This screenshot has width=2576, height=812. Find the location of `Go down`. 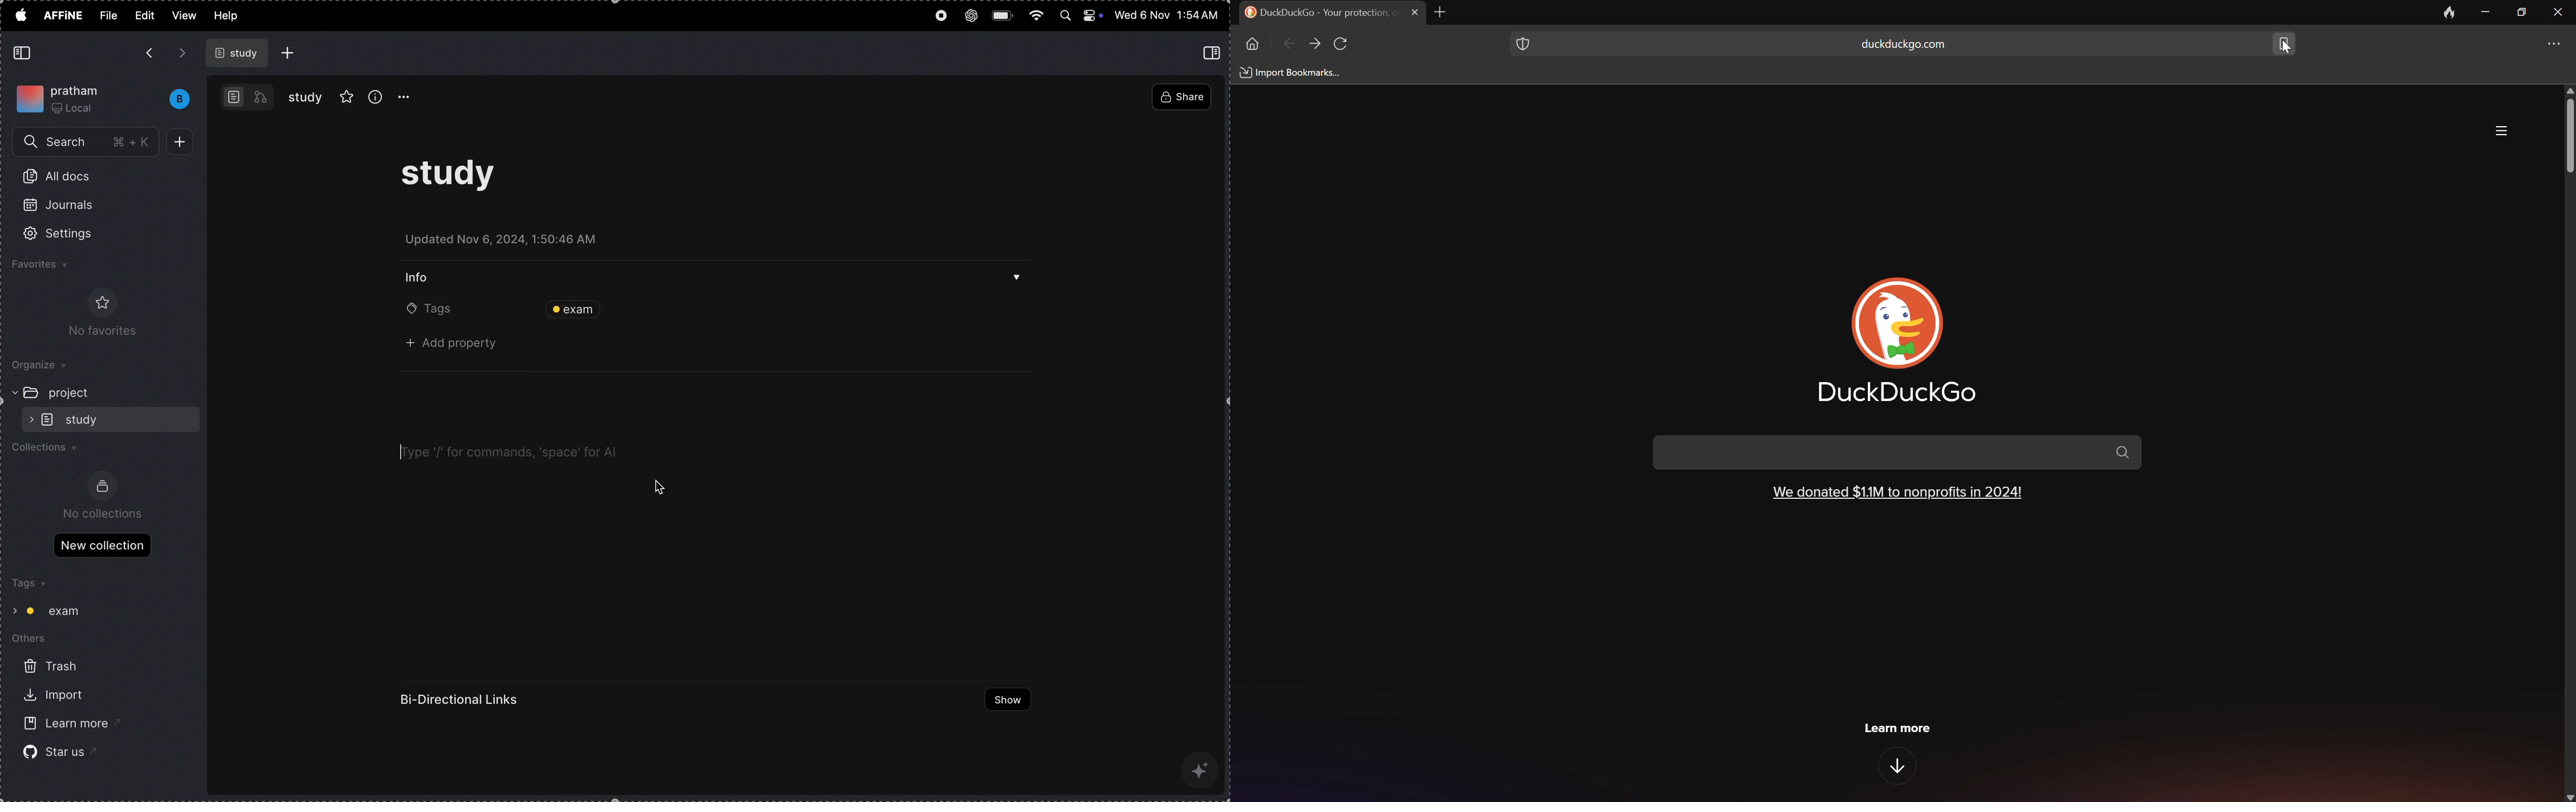

Go down is located at coordinates (1900, 767).